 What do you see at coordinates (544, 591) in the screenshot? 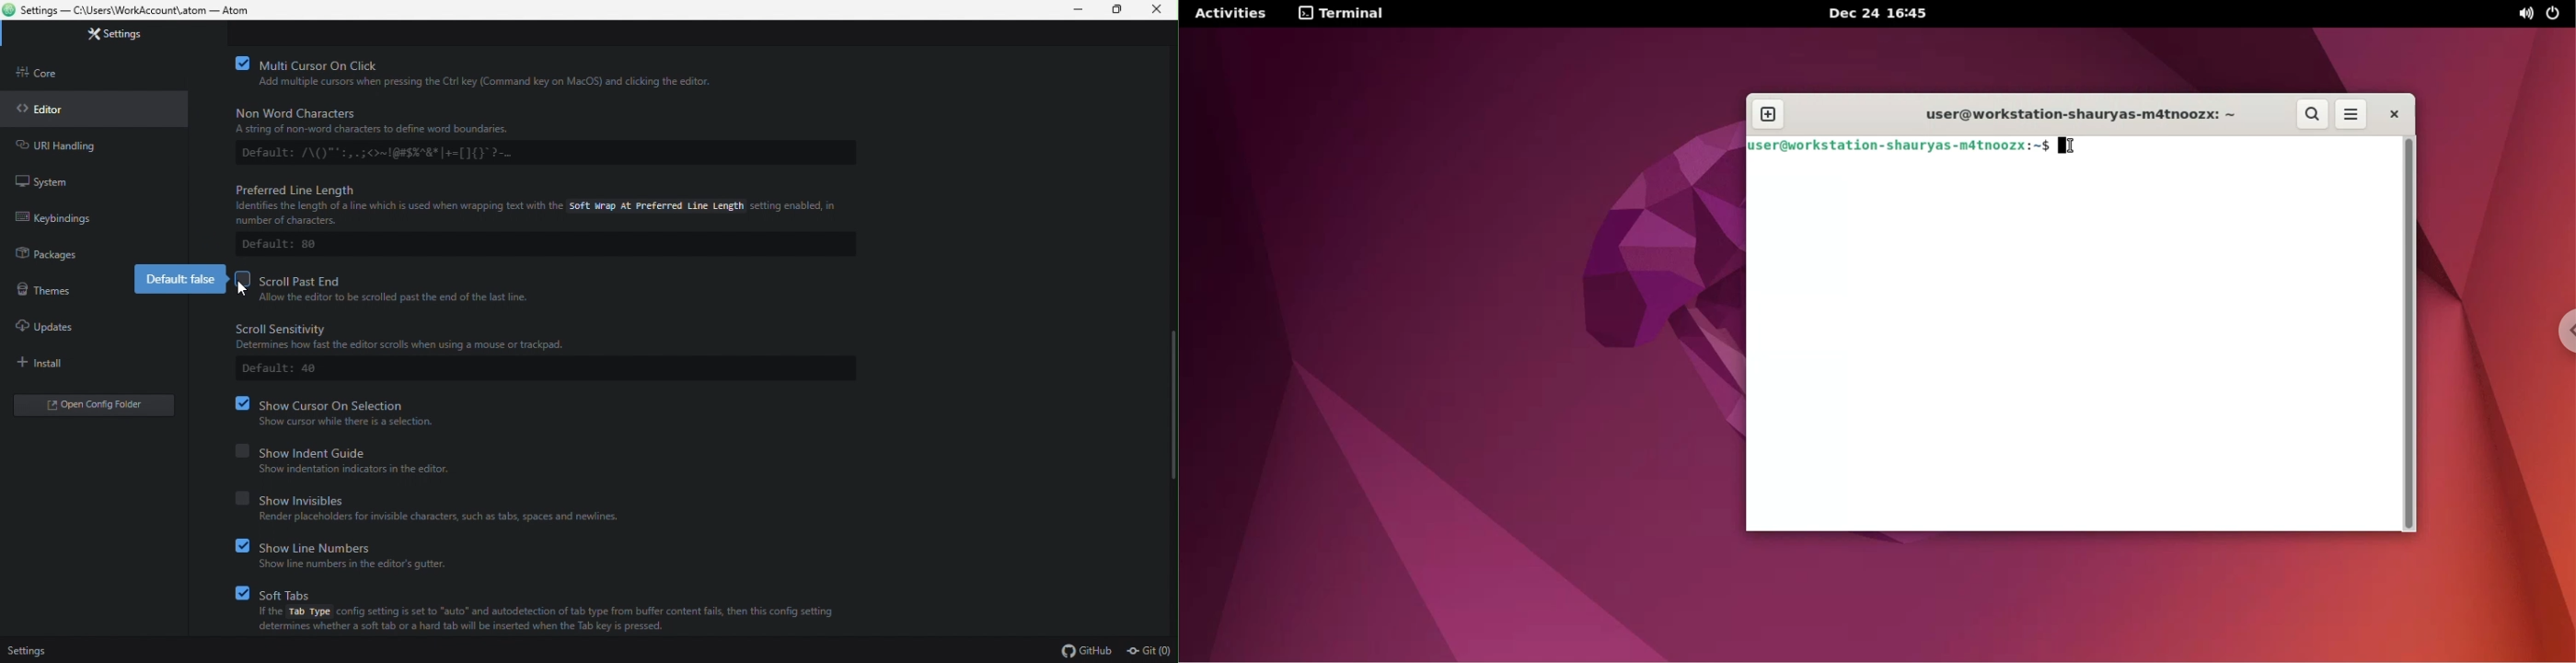
I see `Soft tabs` at bounding box center [544, 591].